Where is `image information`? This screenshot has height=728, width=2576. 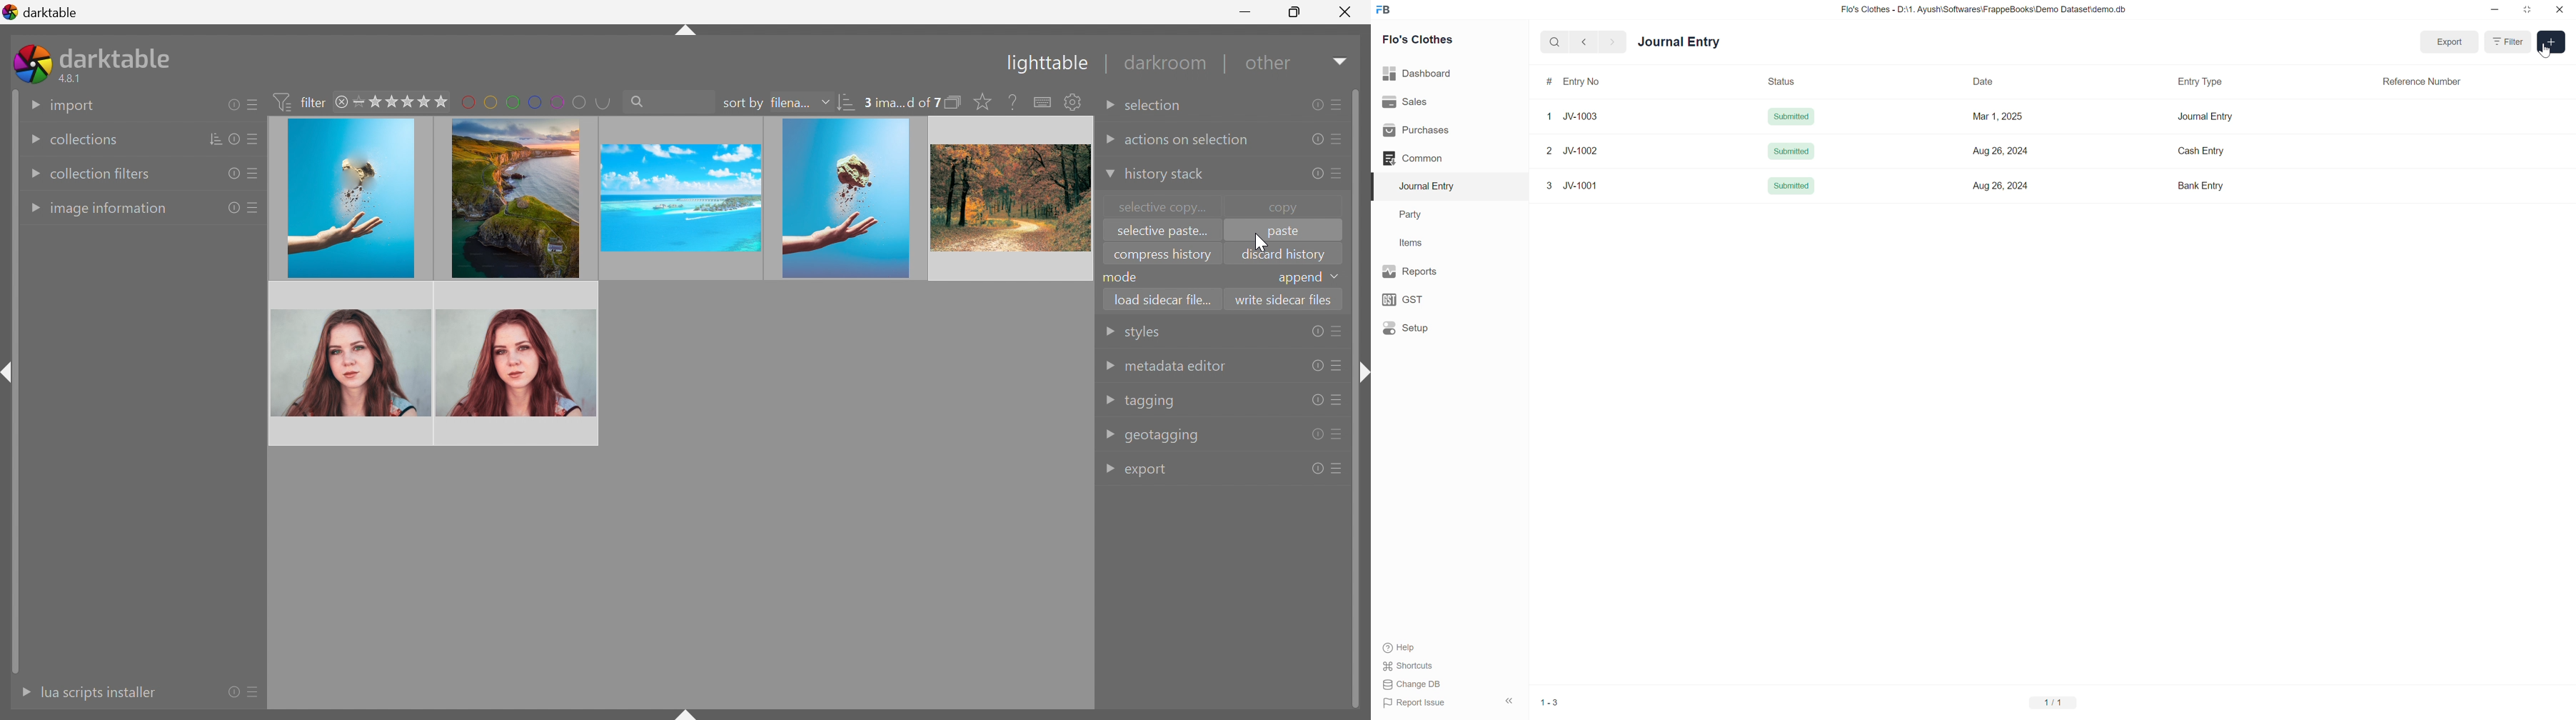
image information is located at coordinates (110, 210).